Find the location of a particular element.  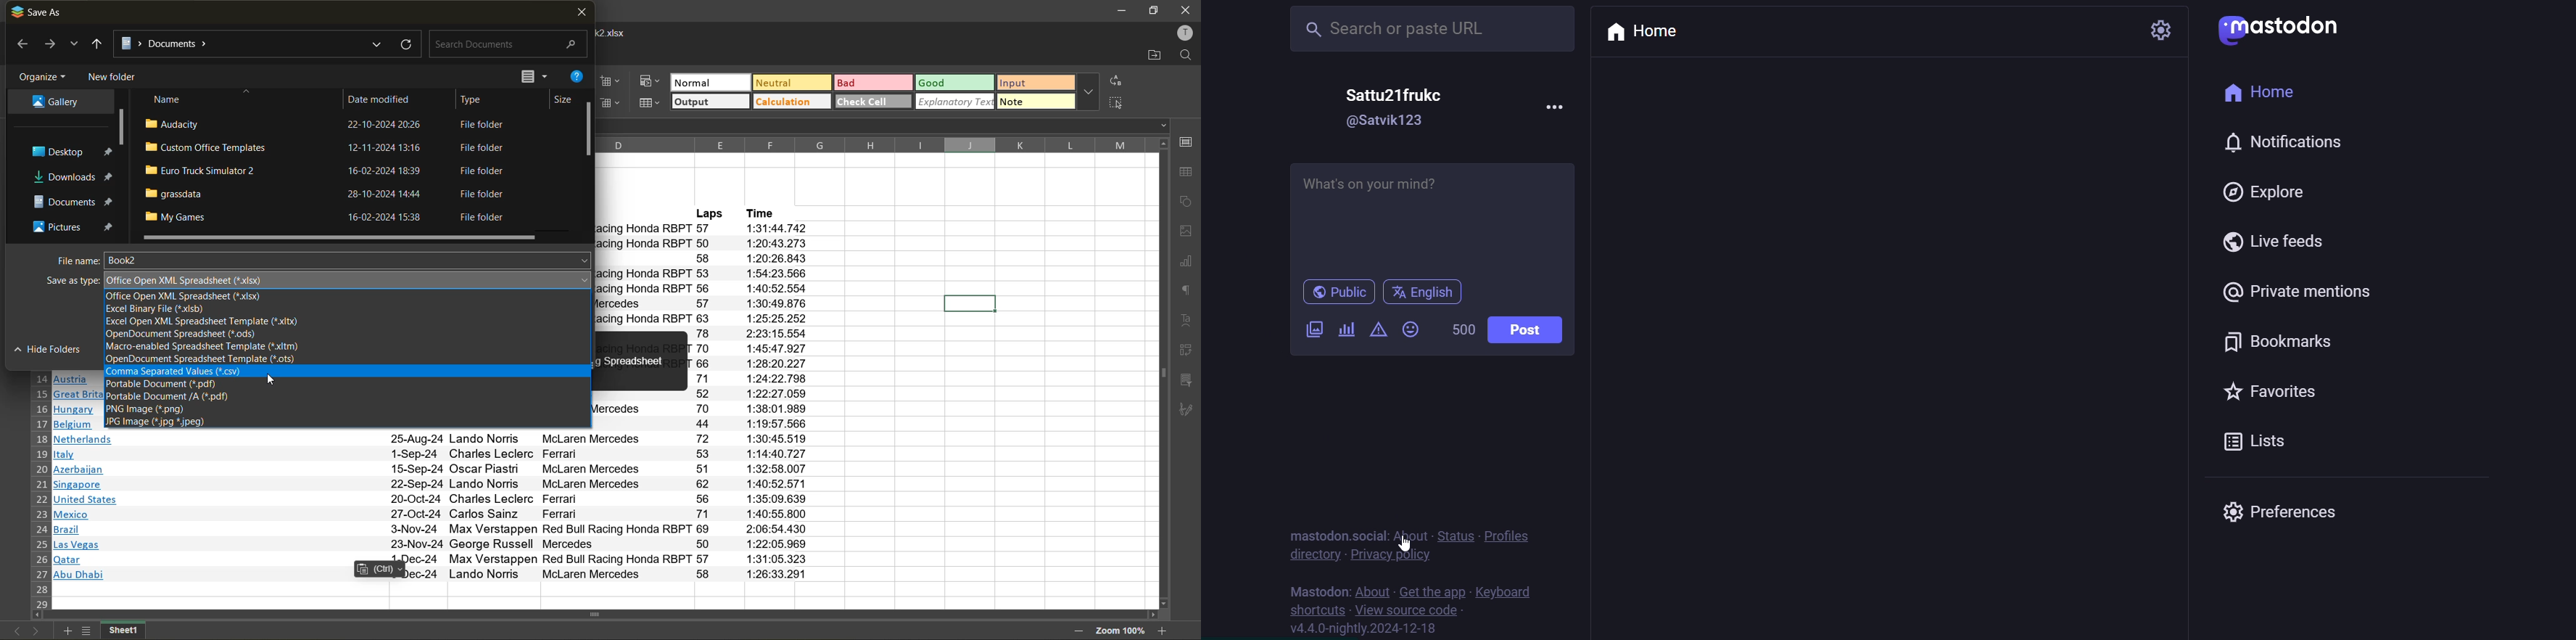

current cell is located at coordinates (970, 302).